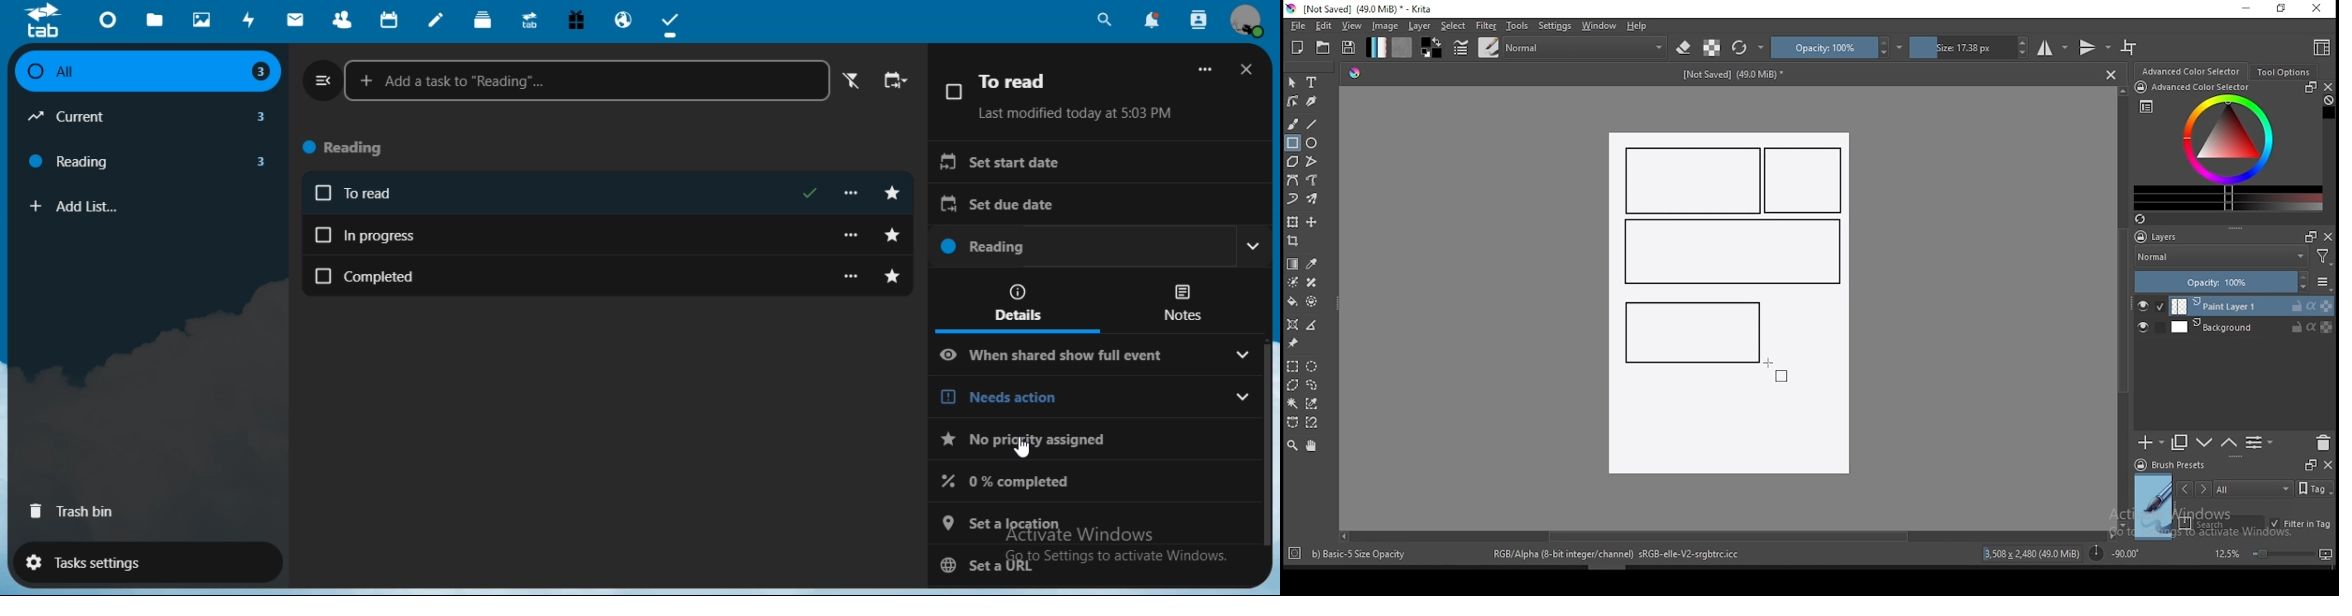 This screenshot has height=616, width=2352. What do you see at coordinates (1093, 522) in the screenshot?
I see `Set a location` at bounding box center [1093, 522].